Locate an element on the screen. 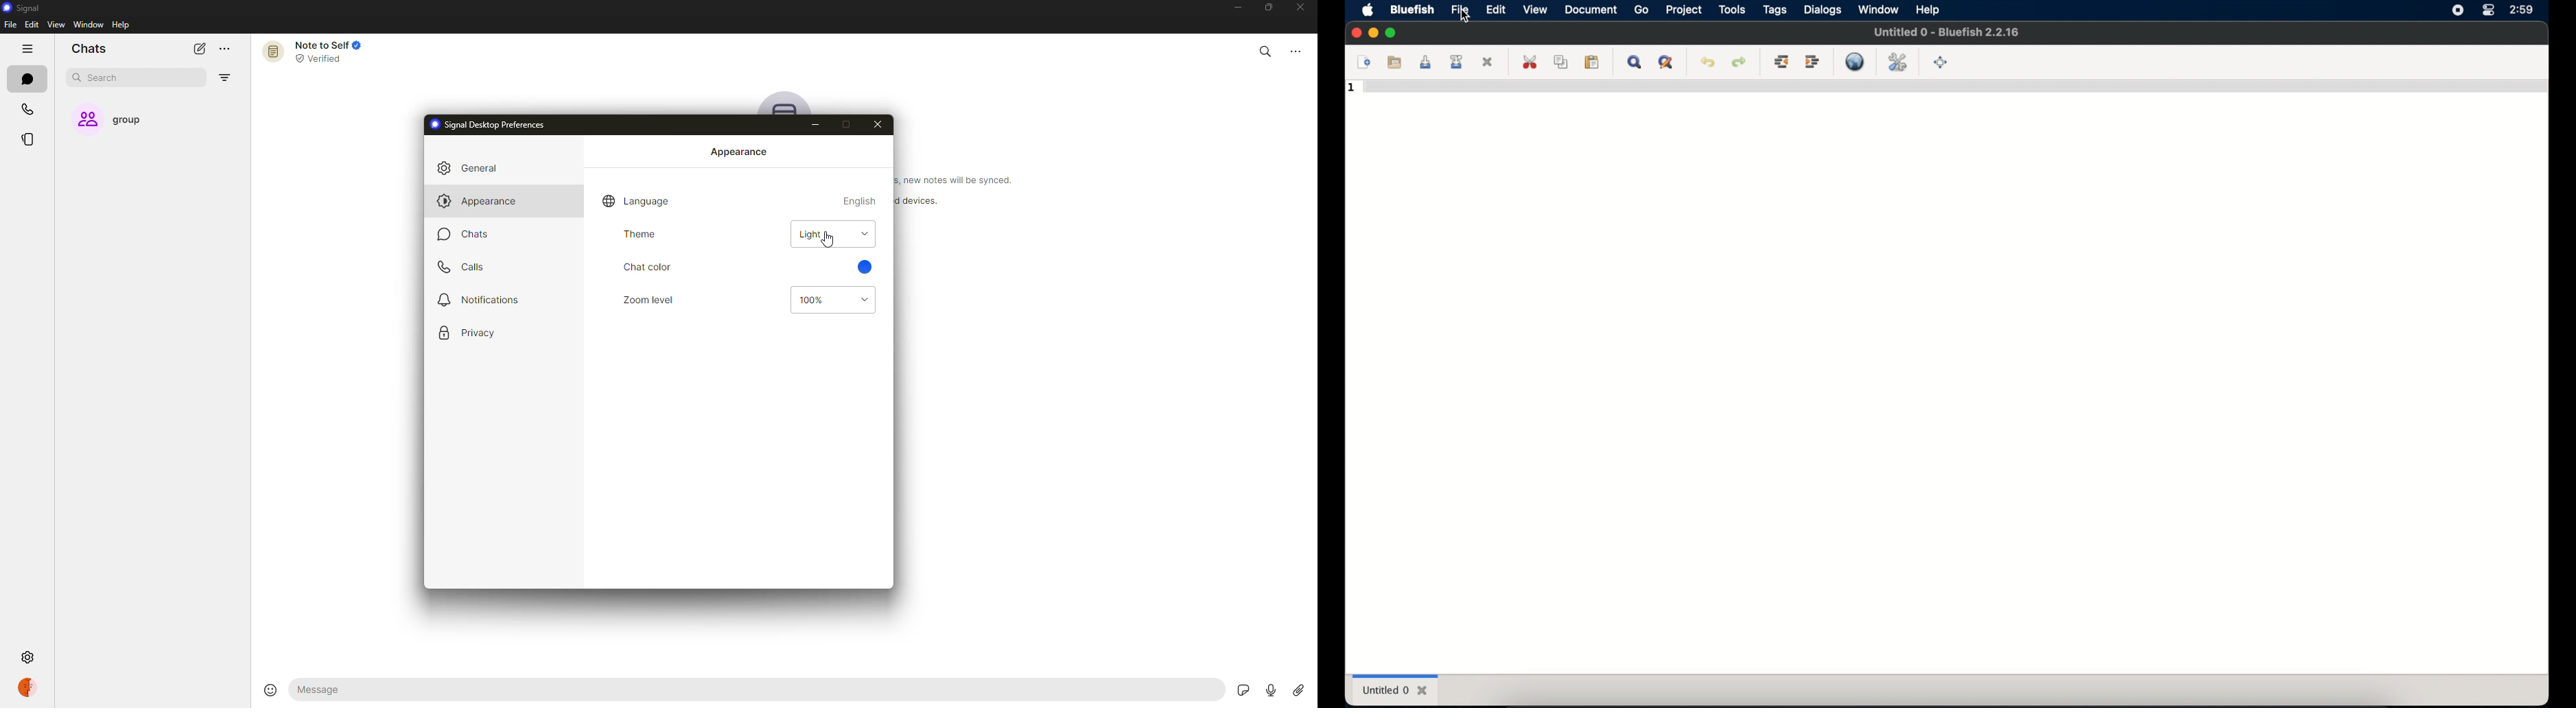 Image resolution: width=2576 pixels, height=728 pixels. record is located at coordinates (1266, 689).